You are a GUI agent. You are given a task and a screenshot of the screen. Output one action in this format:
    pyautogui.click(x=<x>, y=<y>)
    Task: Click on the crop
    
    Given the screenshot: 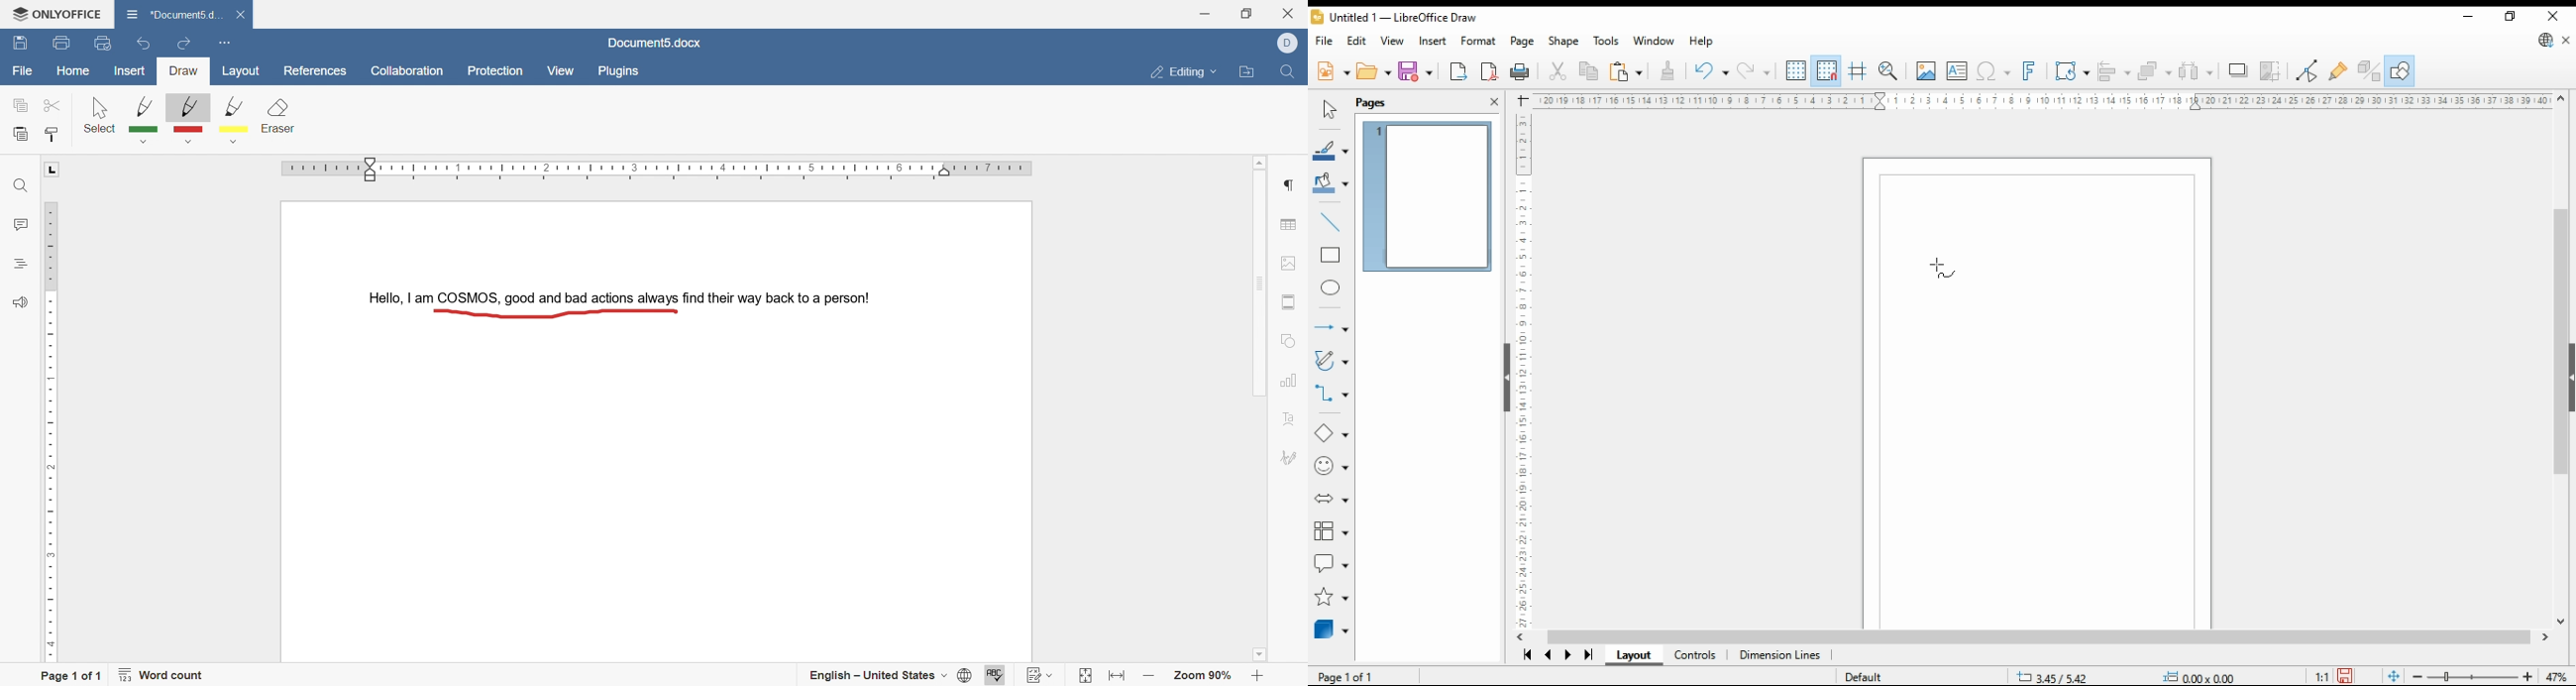 What is the action you would take?
    pyautogui.click(x=2269, y=71)
    